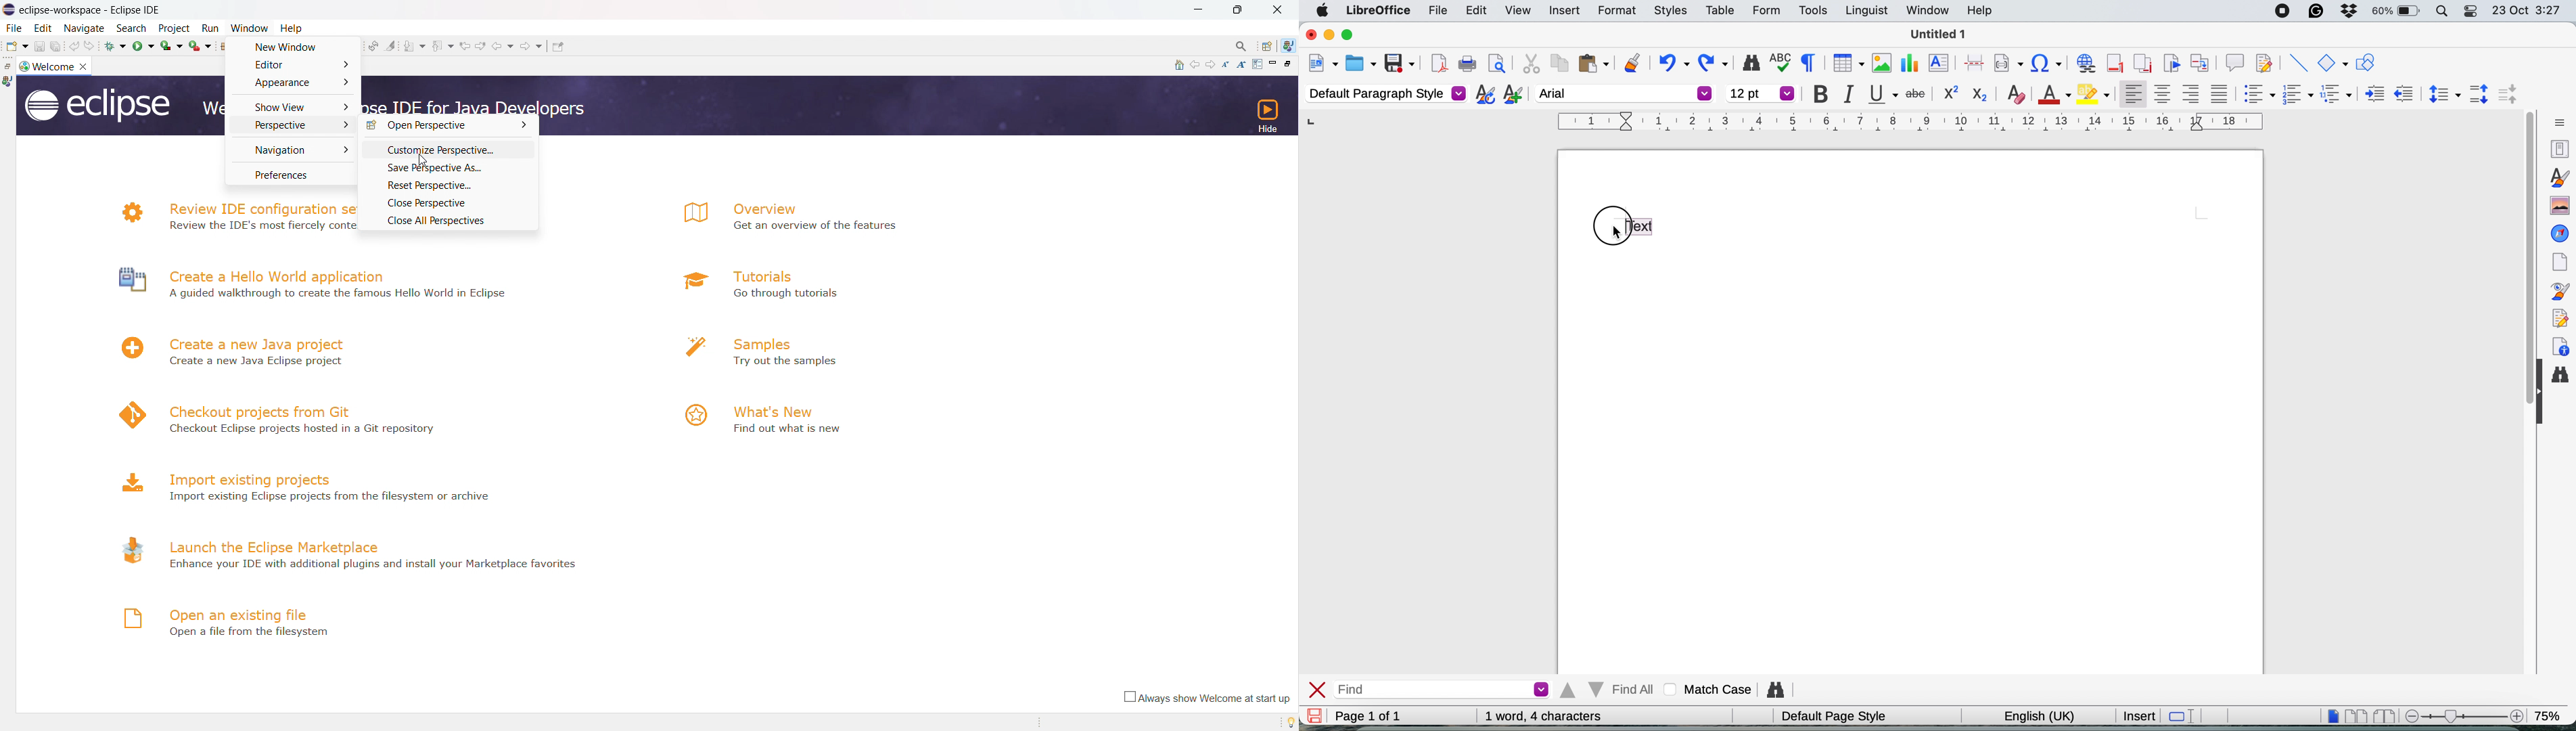 Image resolution: width=2576 pixels, height=756 pixels. Describe the element at coordinates (1864, 12) in the screenshot. I see `linguist` at that location.